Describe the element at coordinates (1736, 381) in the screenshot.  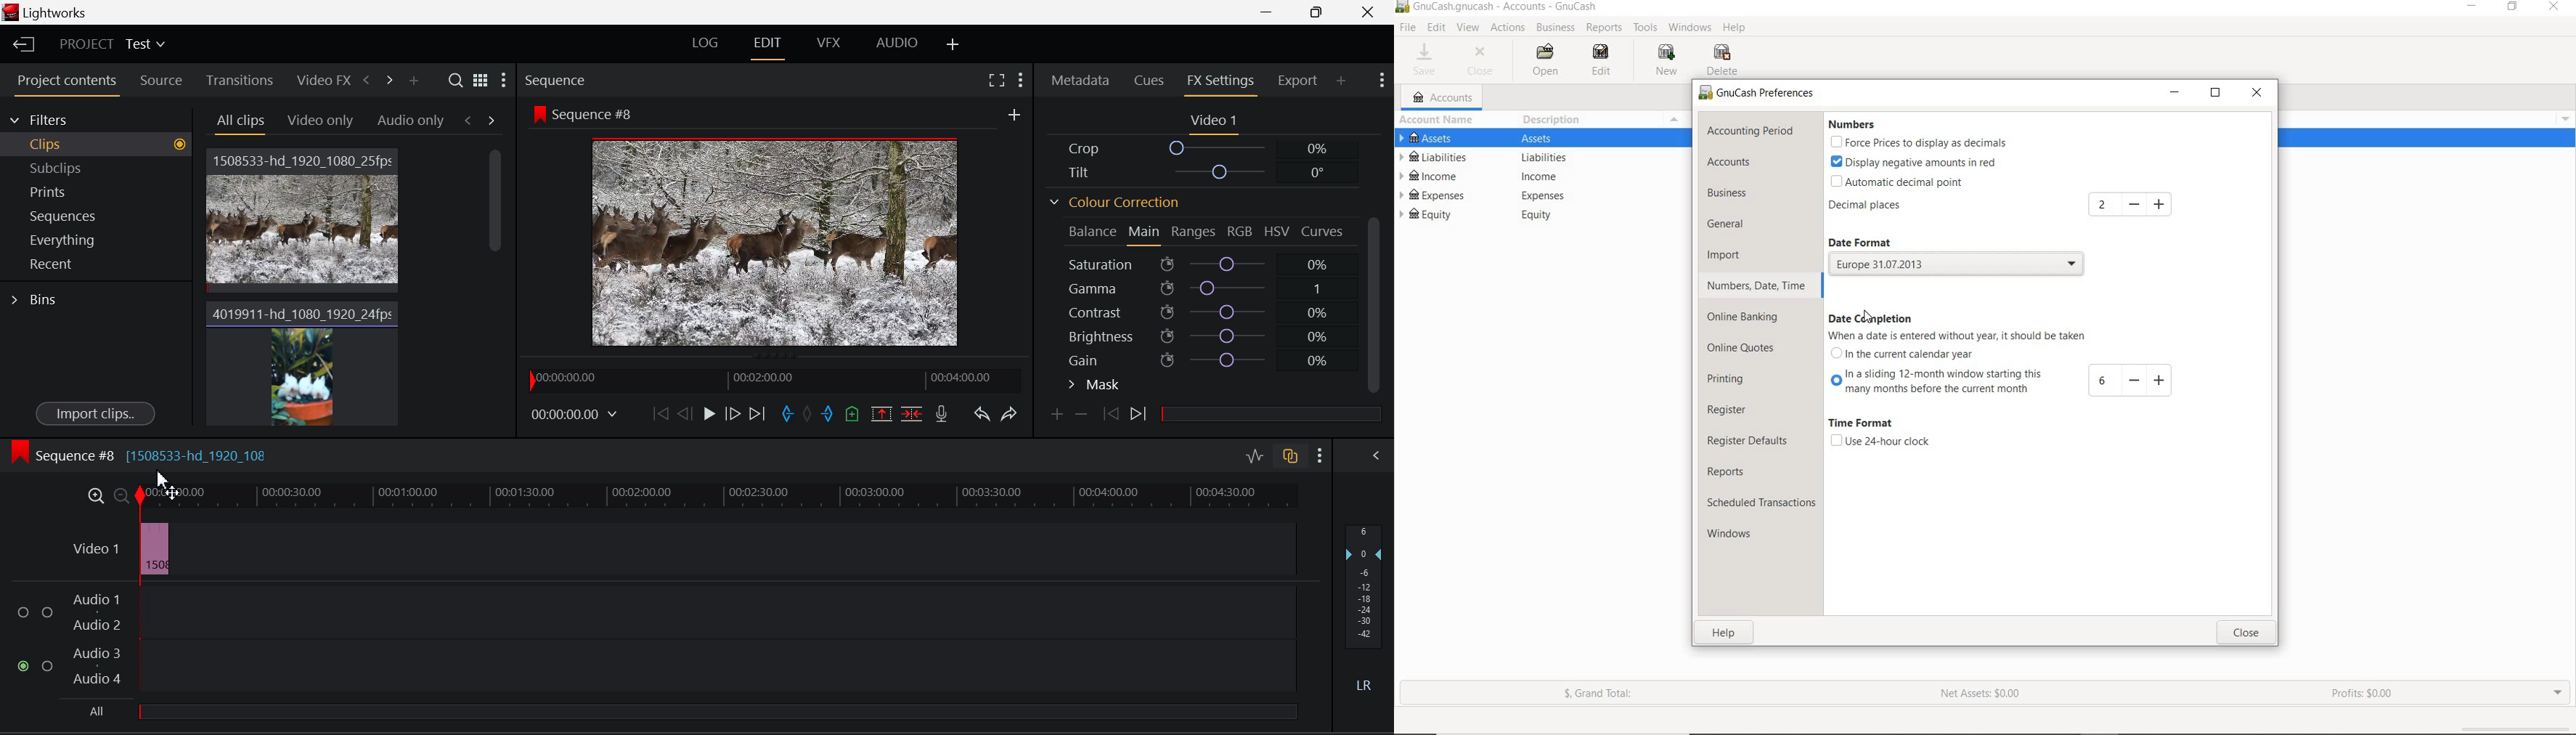
I see `printing` at that location.